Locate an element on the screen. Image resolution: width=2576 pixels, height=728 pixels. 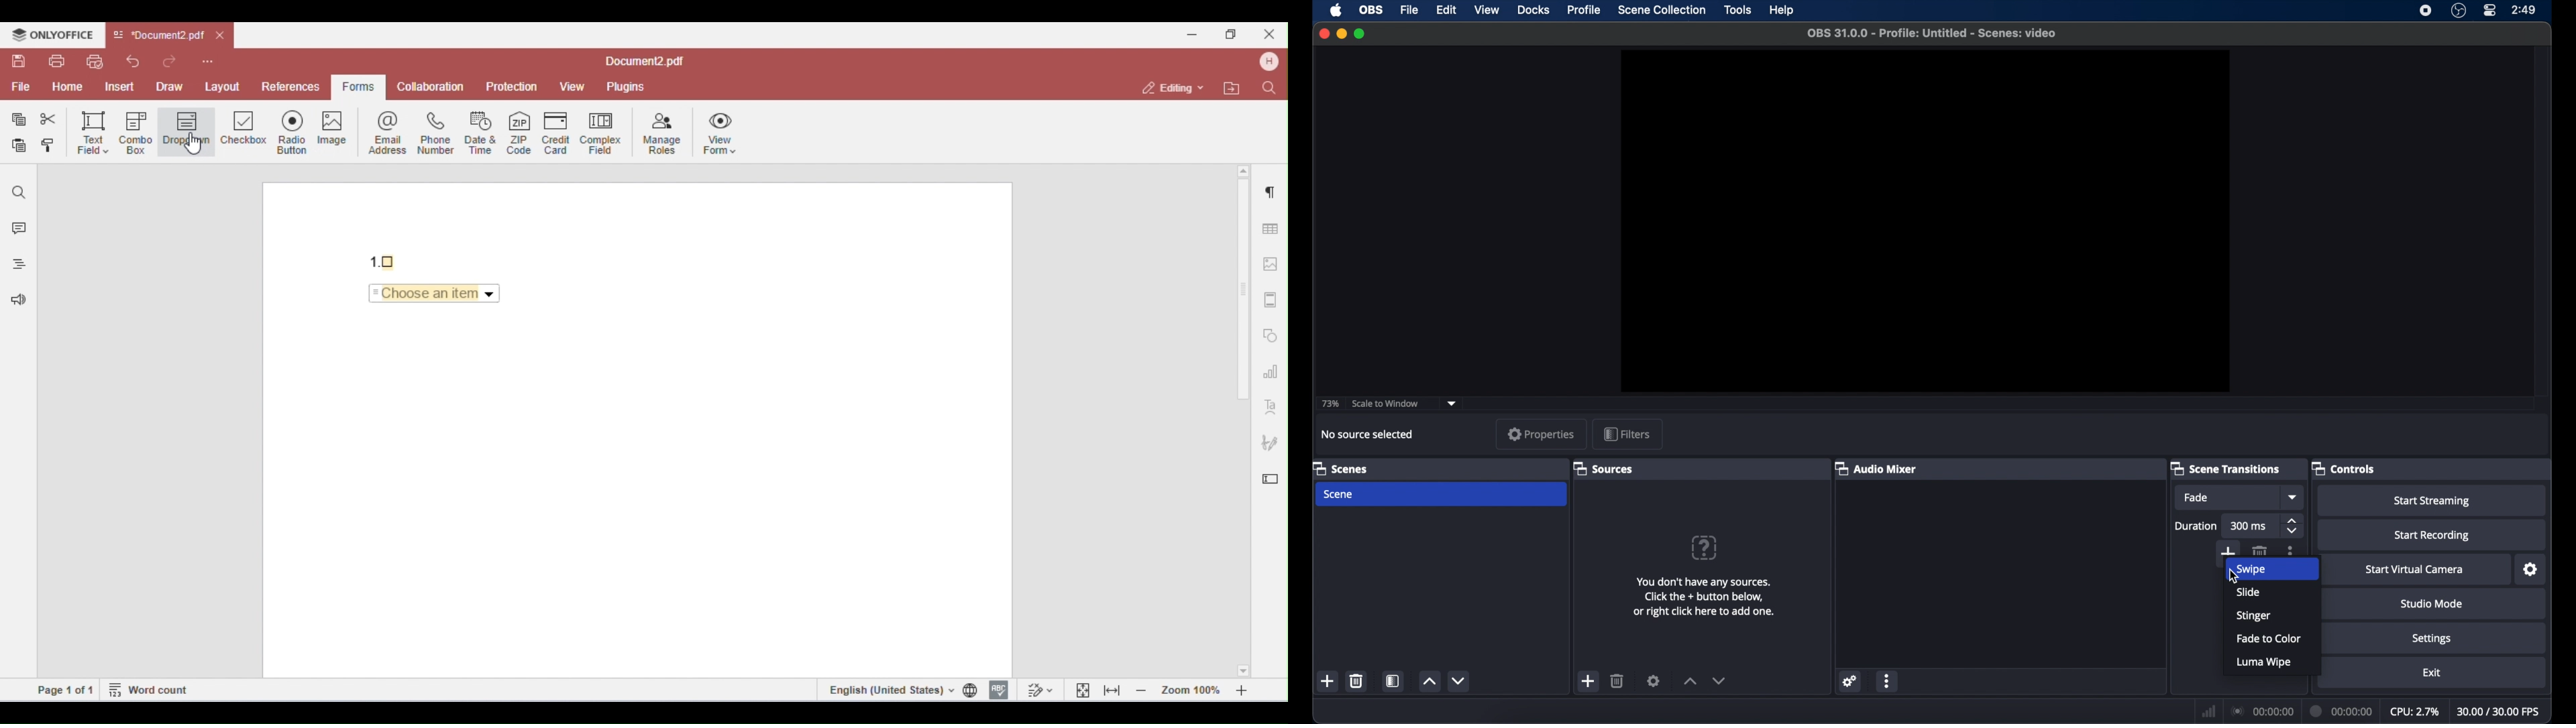
add is located at coordinates (1589, 681).